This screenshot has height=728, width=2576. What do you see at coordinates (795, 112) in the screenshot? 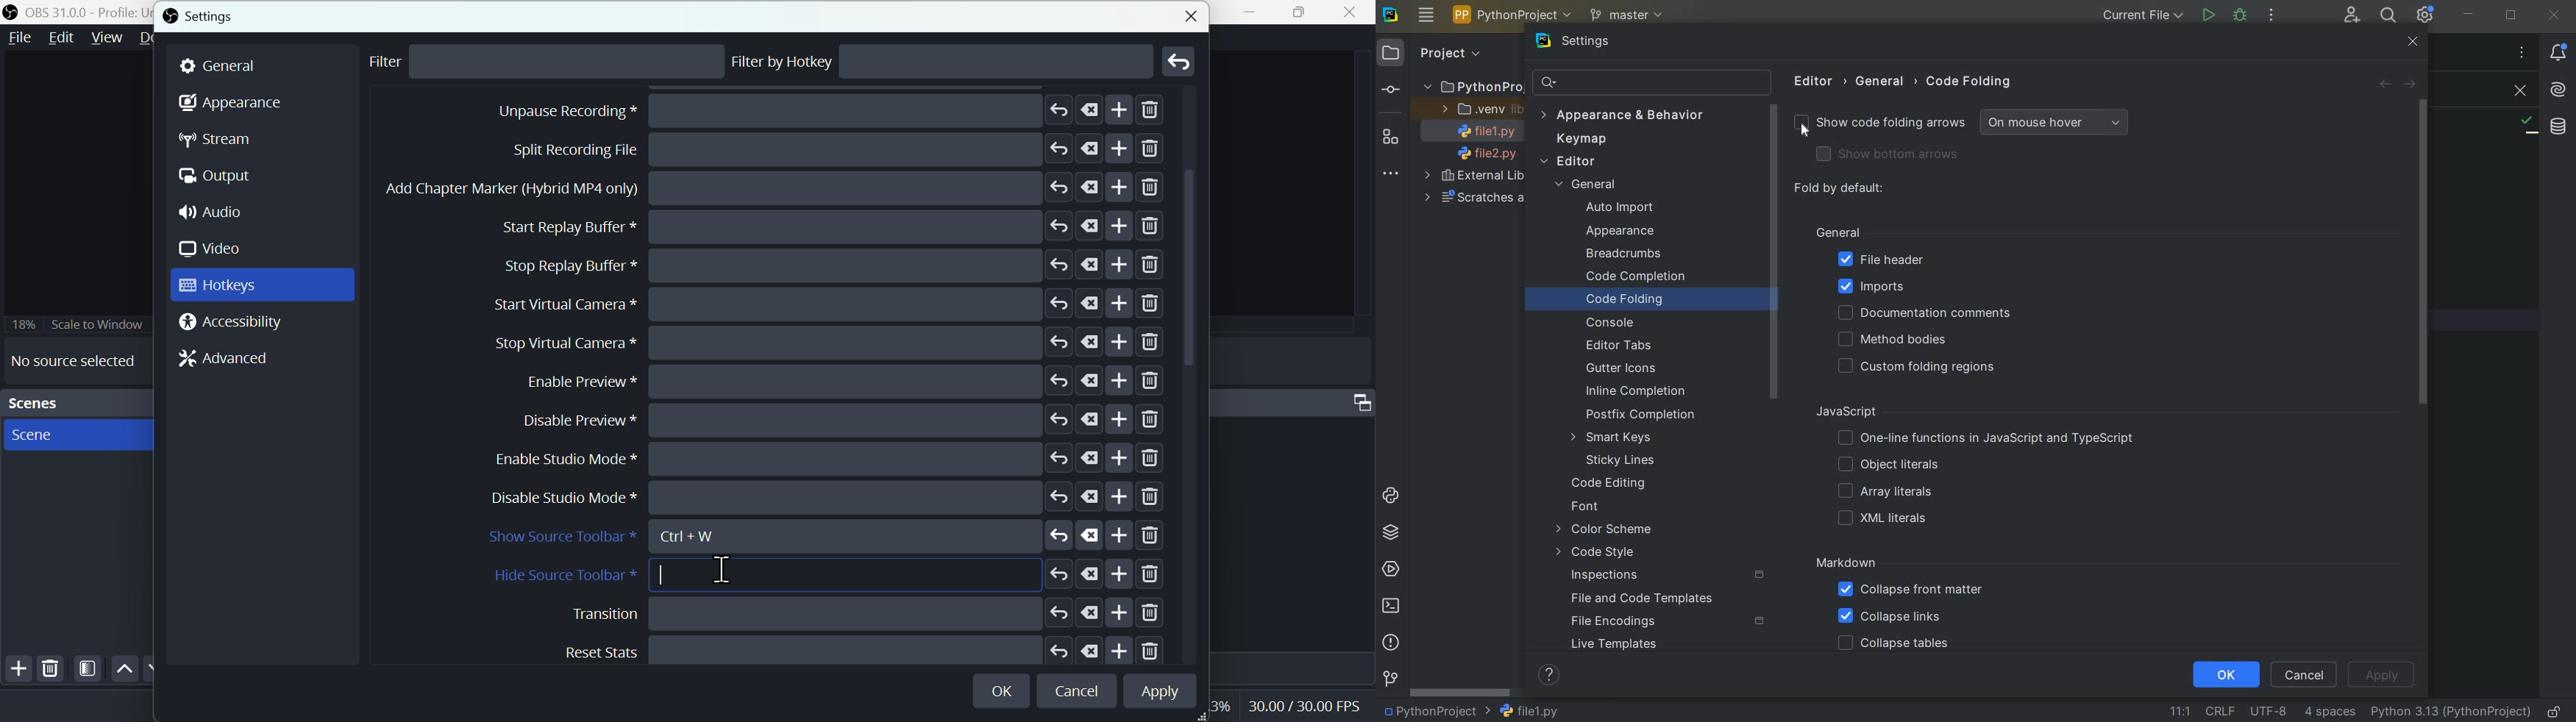
I see `Stop streaming` at bounding box center [795, 112].